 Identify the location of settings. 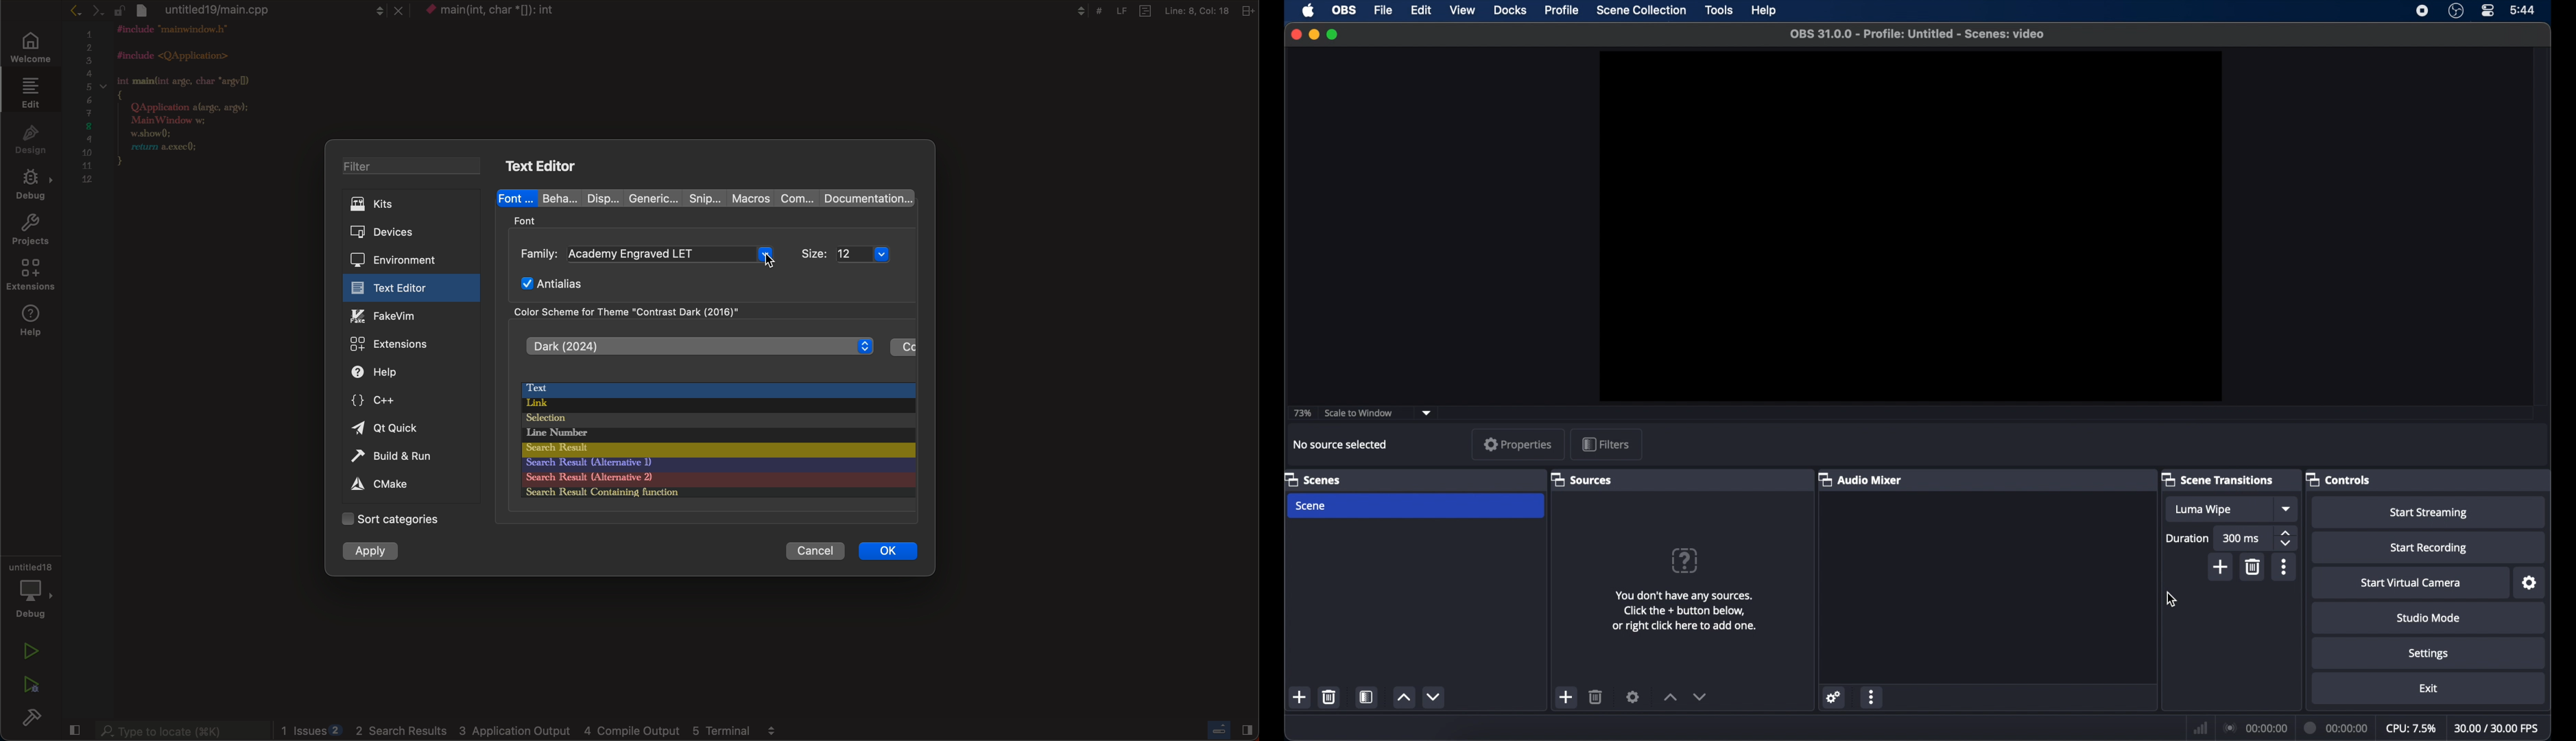
(1633, 696).